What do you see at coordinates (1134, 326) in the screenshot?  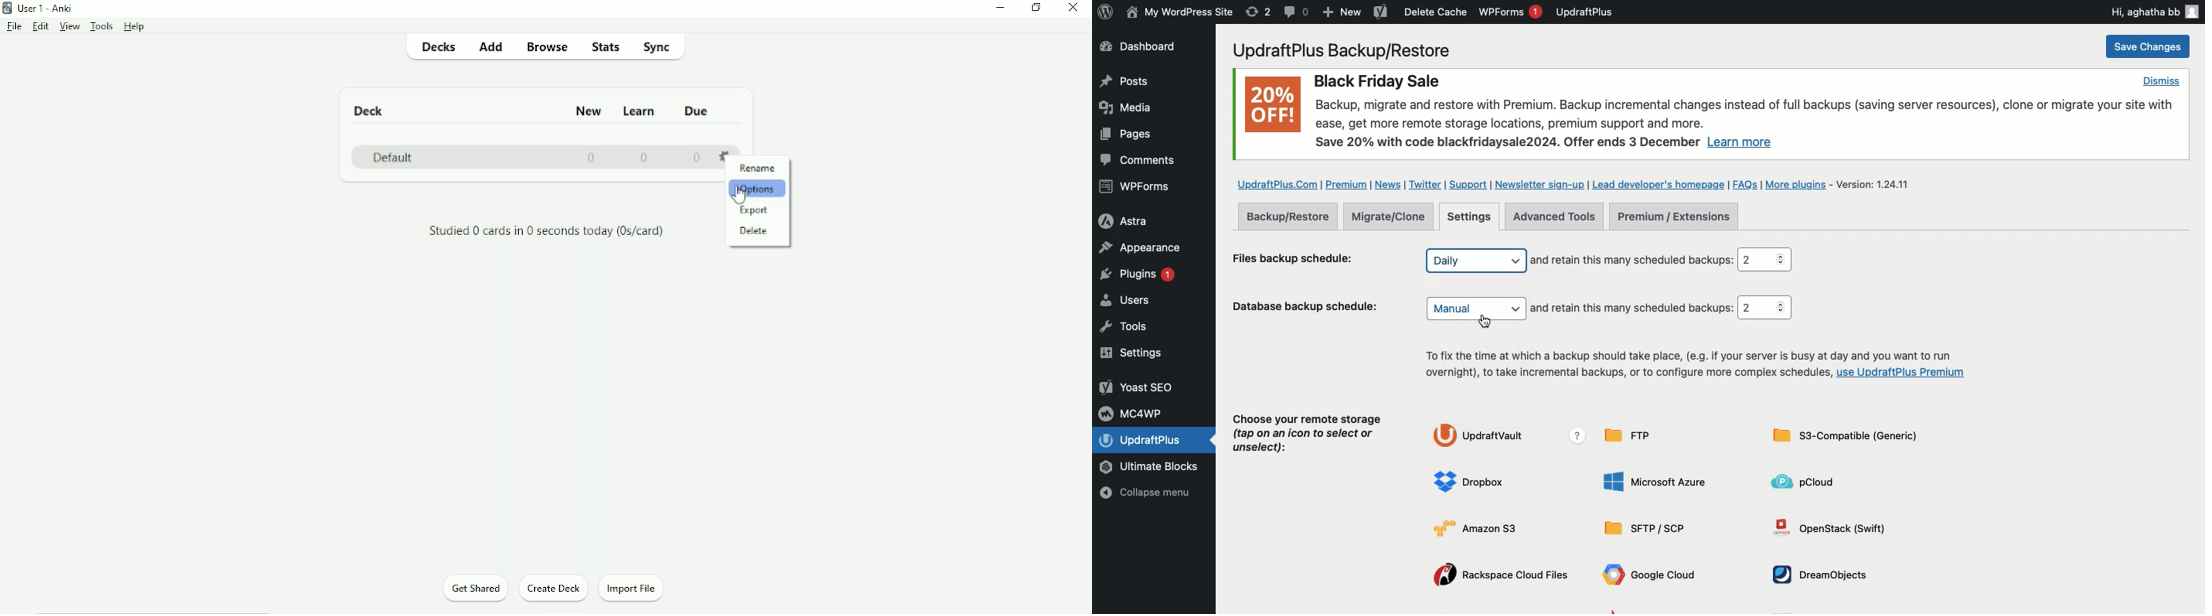 I see `Tools` at bounding box center [1134, 326].